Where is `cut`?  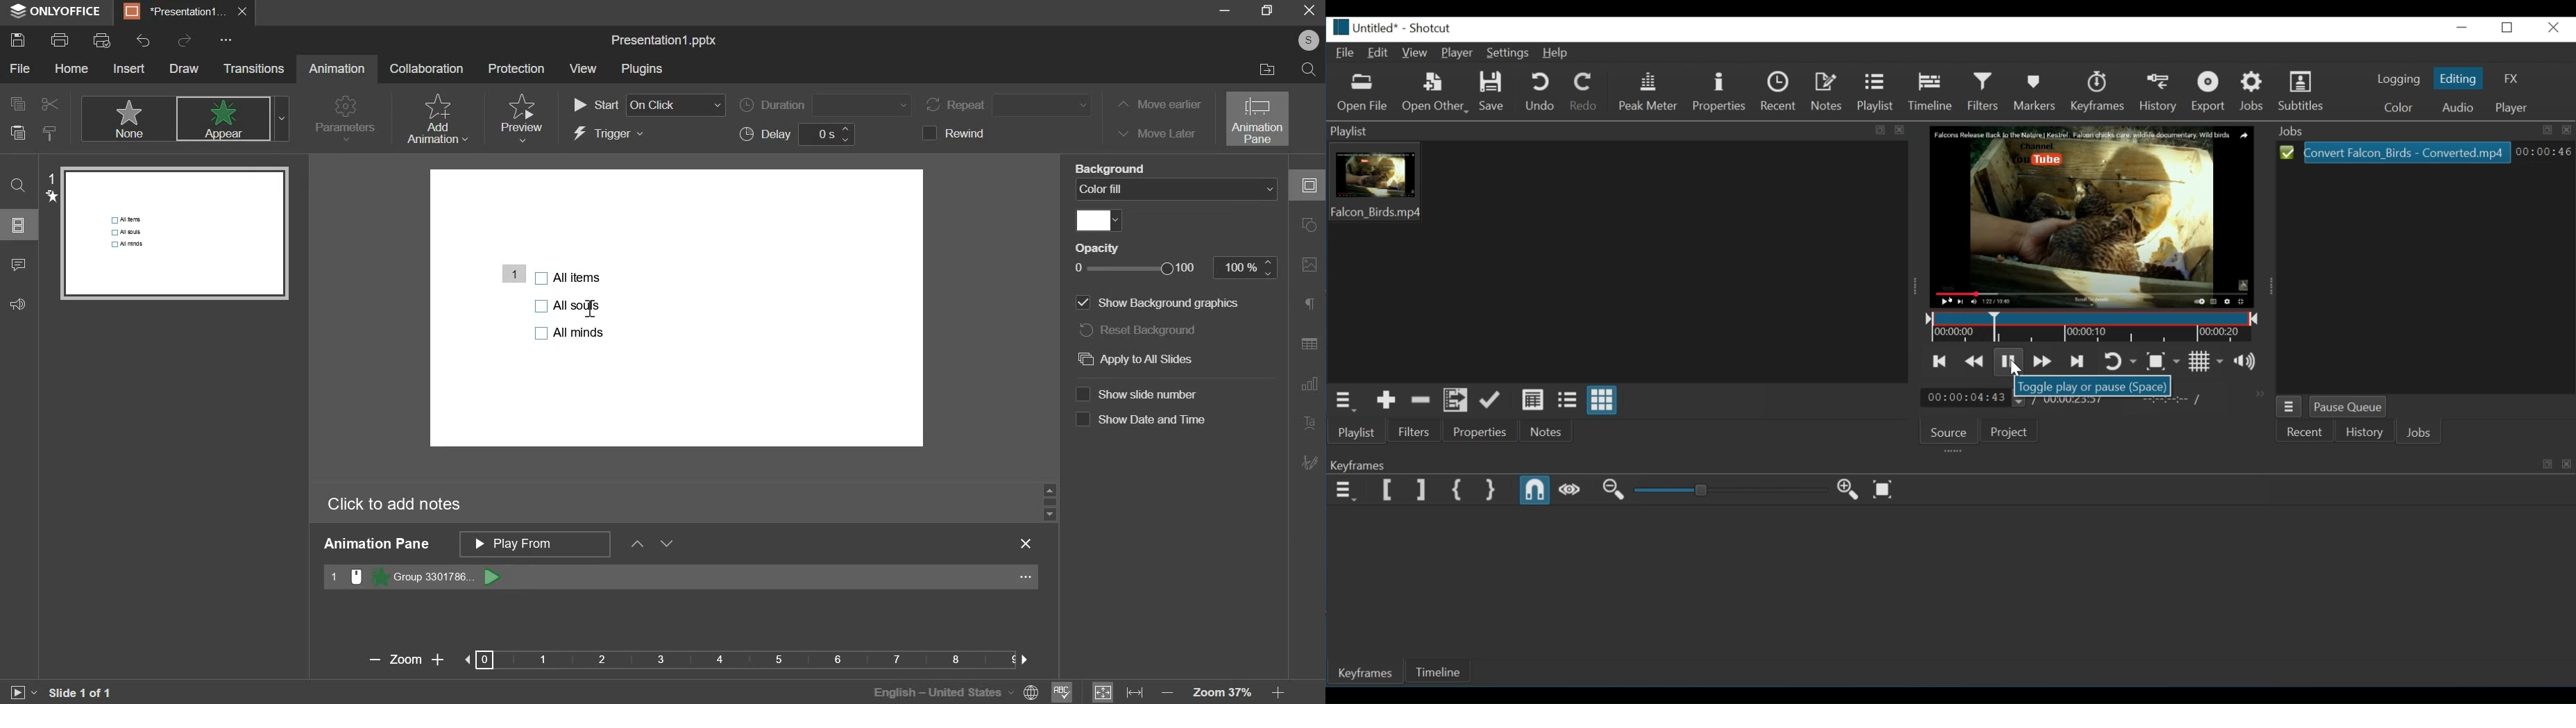 cut is located at coordinates (47, 103).